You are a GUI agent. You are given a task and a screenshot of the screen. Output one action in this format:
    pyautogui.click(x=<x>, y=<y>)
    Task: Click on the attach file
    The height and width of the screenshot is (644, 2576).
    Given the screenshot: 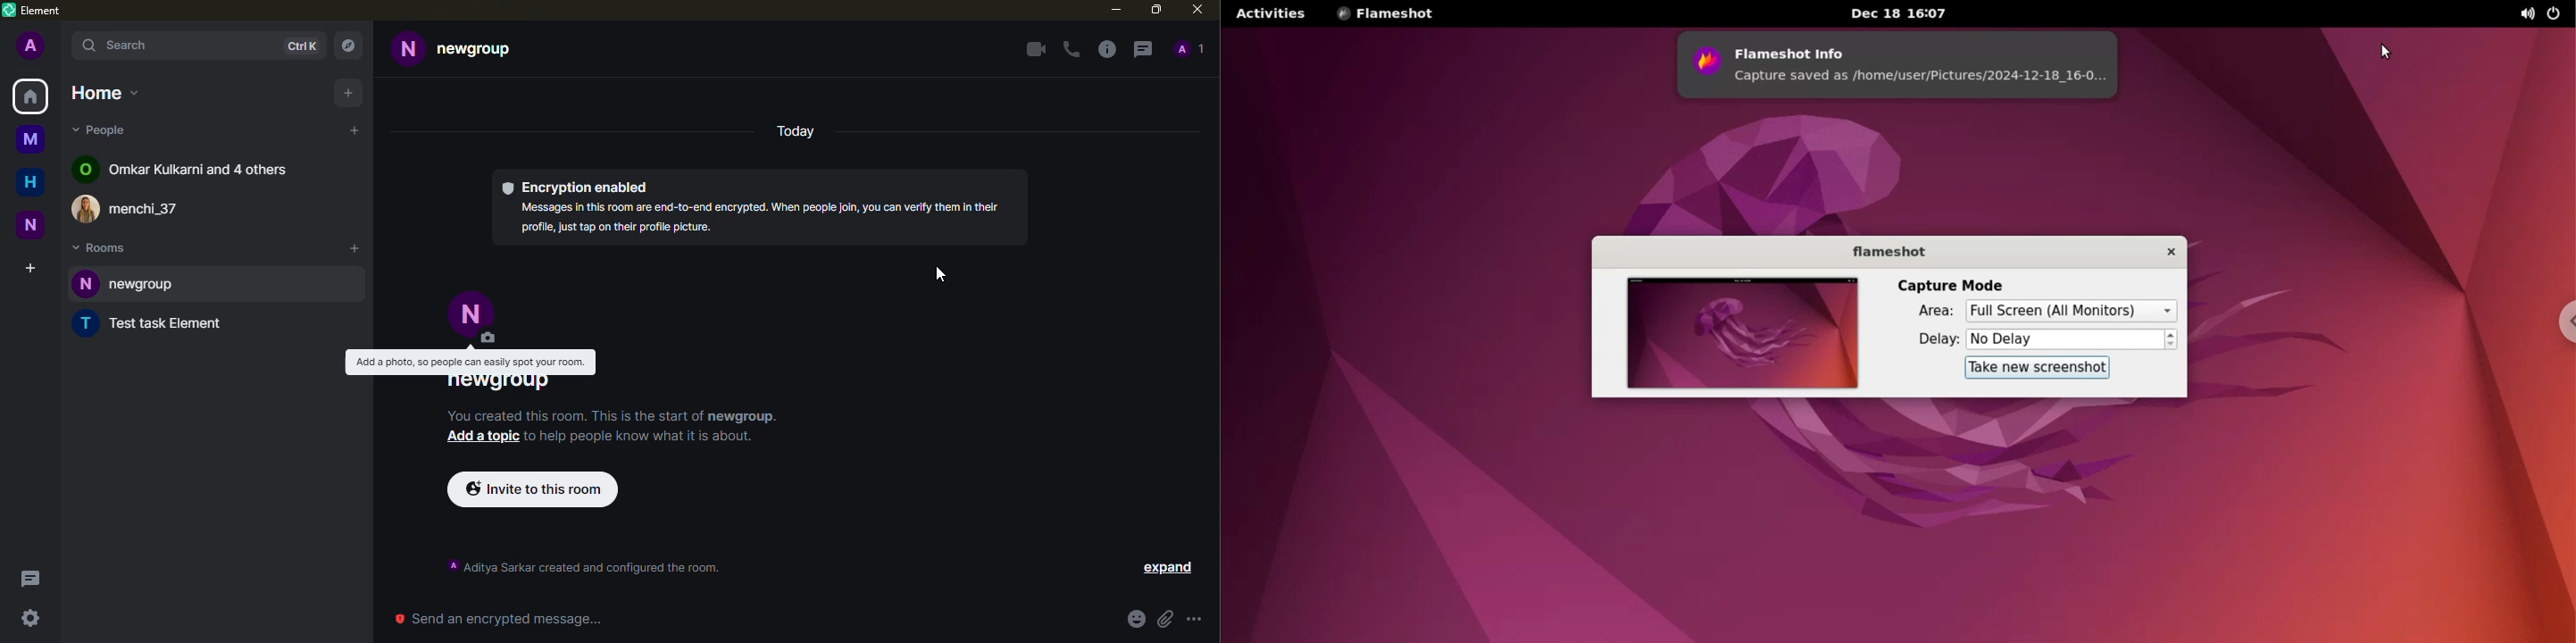 What is the action you would take?
    pyautogui.click(x=1165, y=619)
    